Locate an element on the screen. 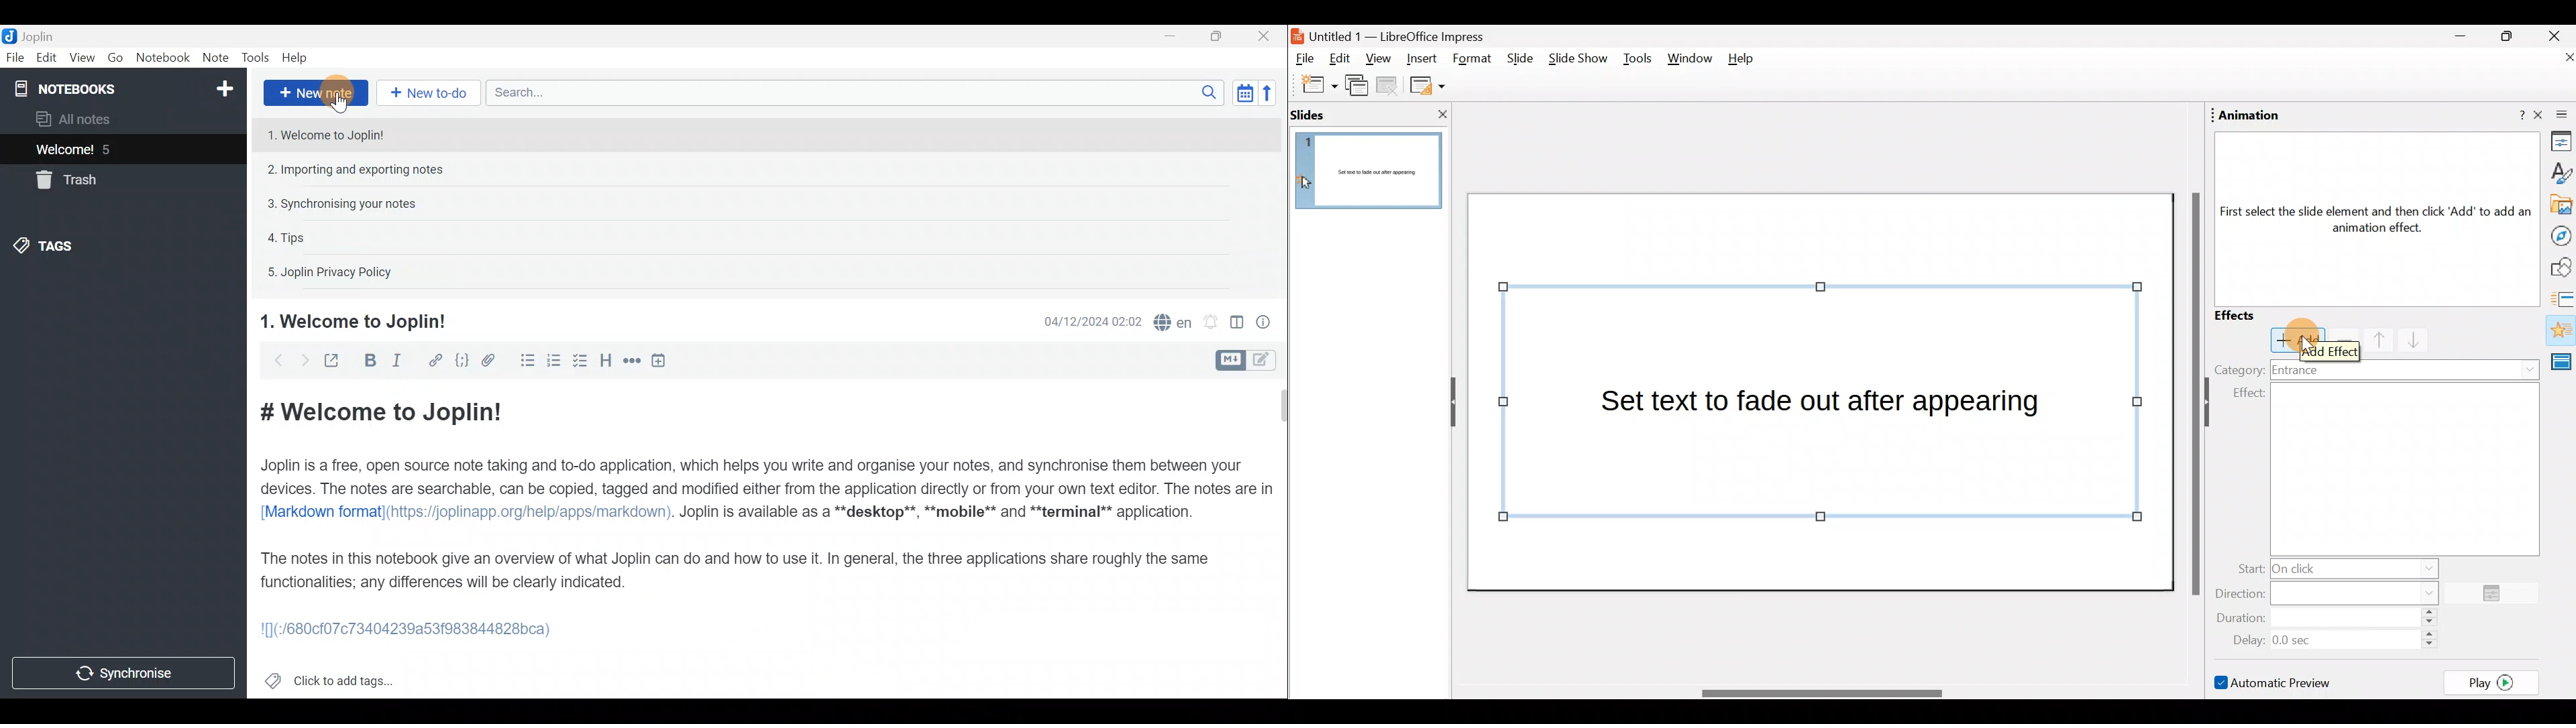  Heading is located at coordinates (604, 365).